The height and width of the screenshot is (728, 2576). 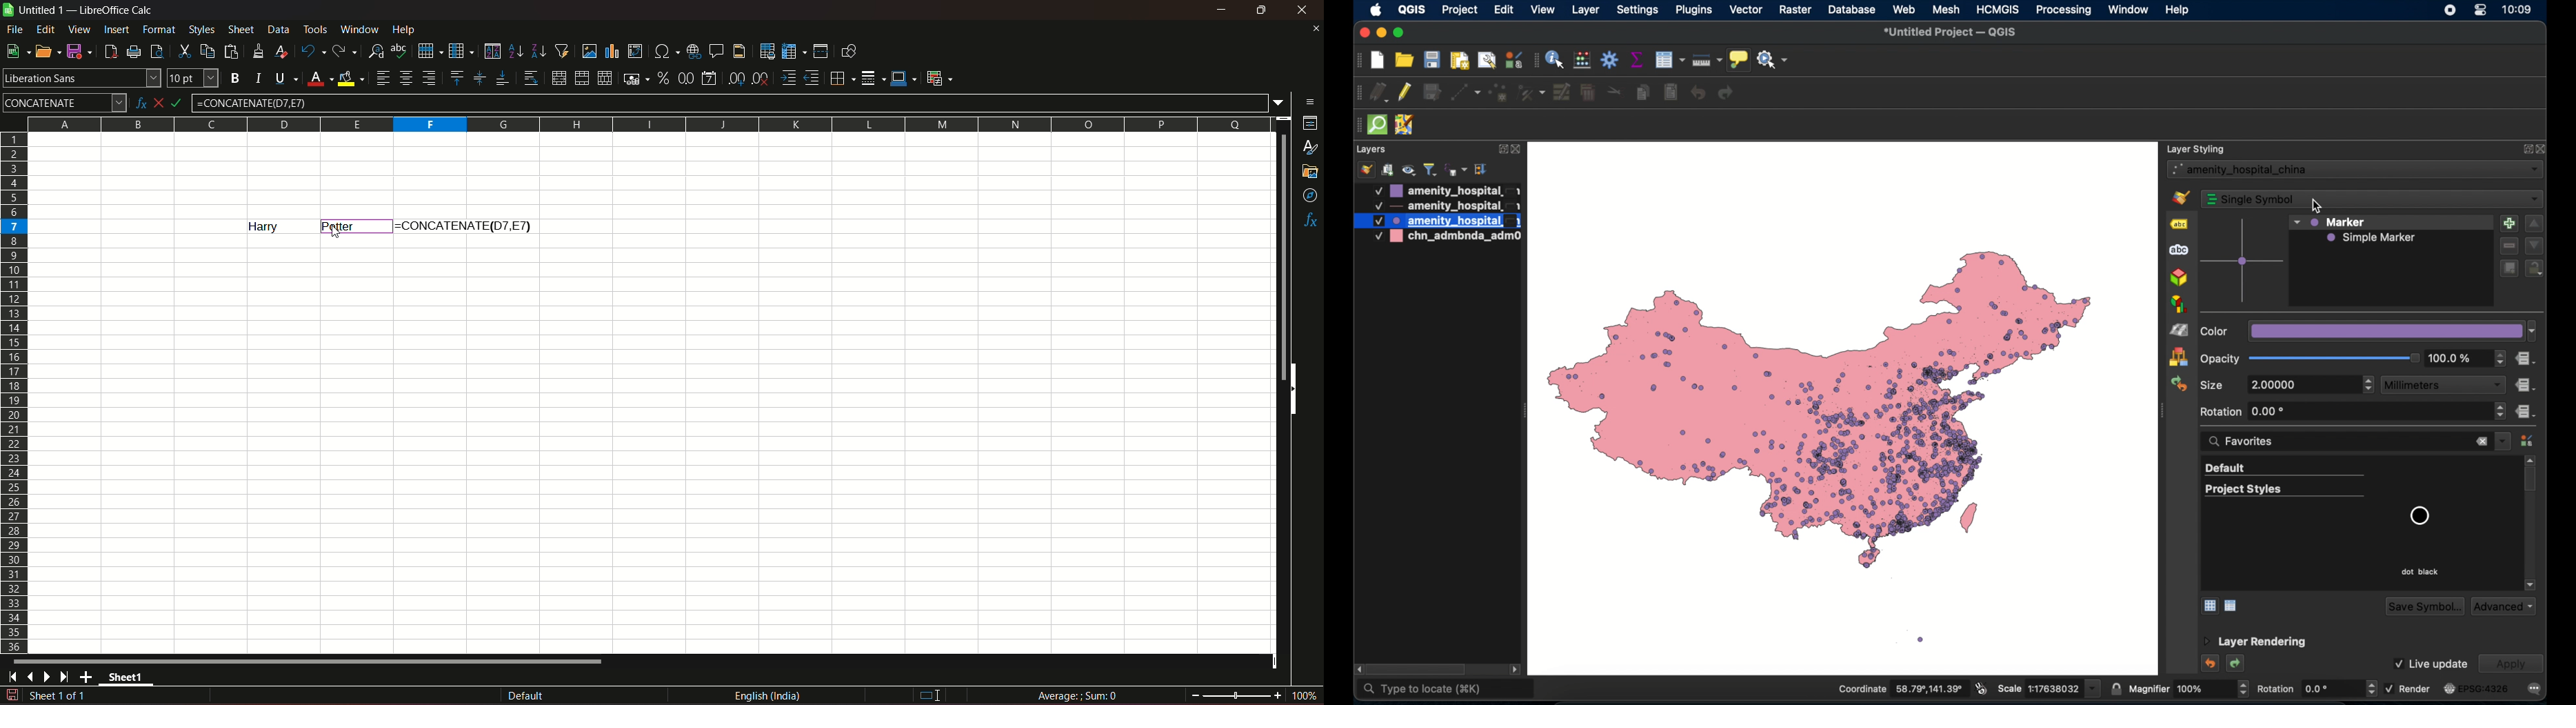 What do you see at coordinates (2519, 11) in the screenshot?
I see `time` at bounding box center [2519, 11].